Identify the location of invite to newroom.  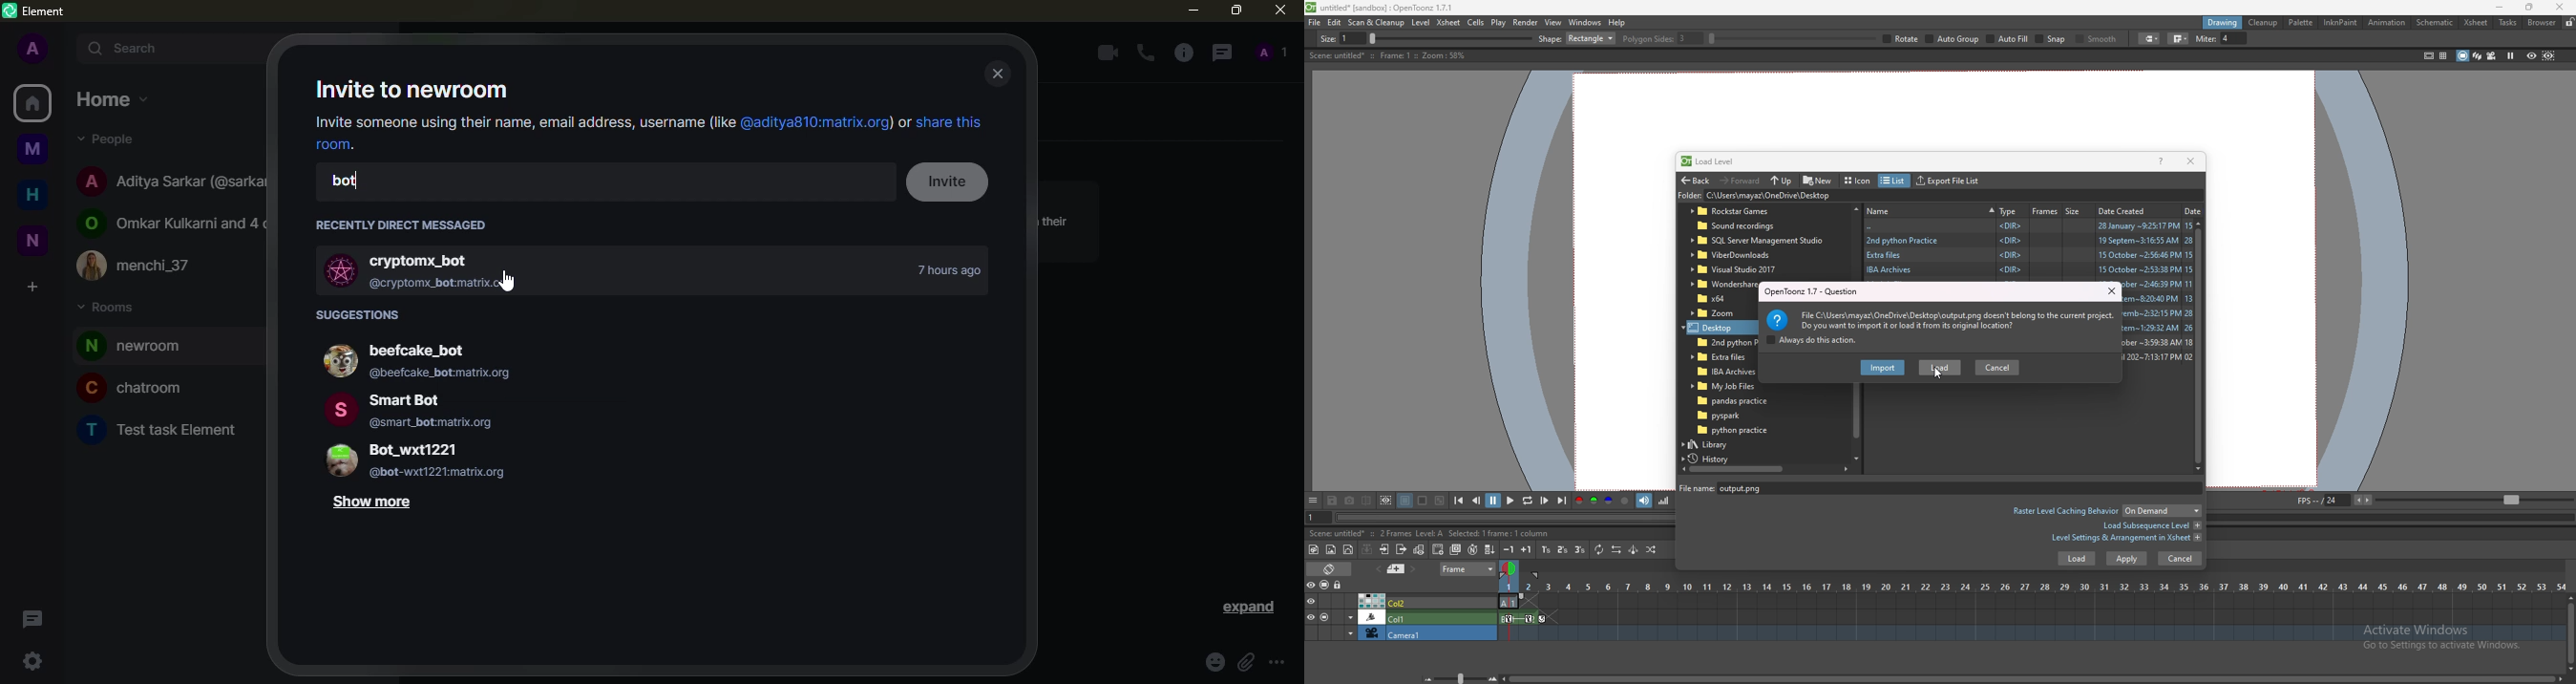
(423, 86).